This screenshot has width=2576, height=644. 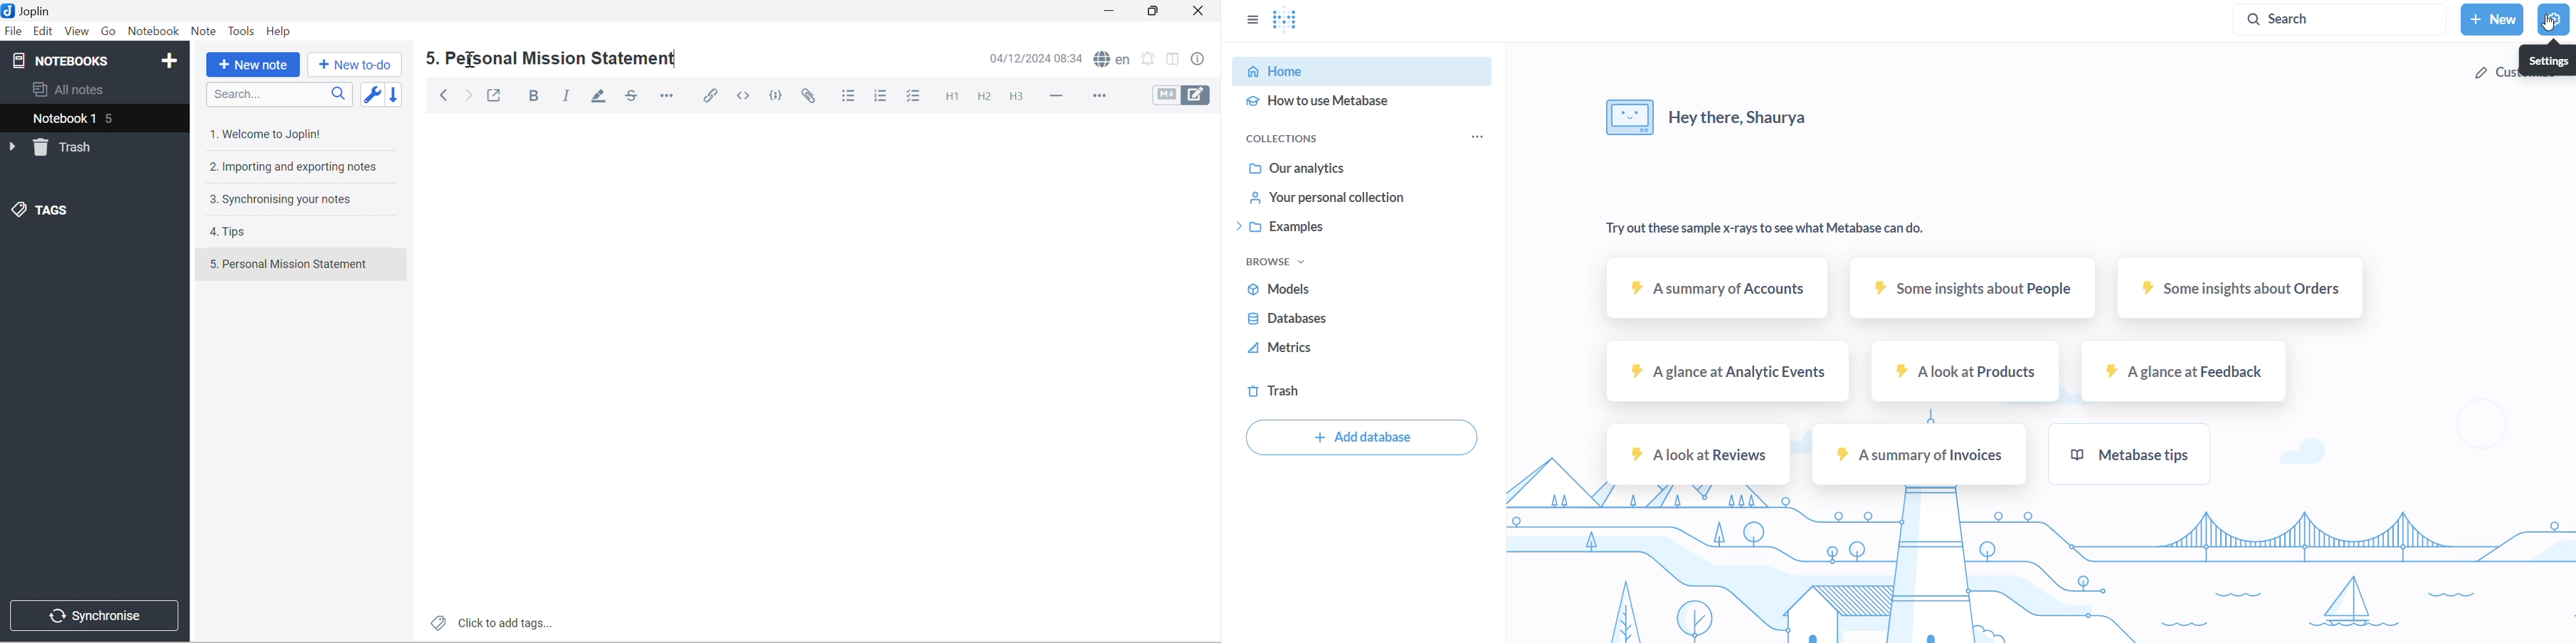 What do you see at coordinates (987, 97) in the screenshot?
I see `Heading 2` at bounding box center [987, 97].